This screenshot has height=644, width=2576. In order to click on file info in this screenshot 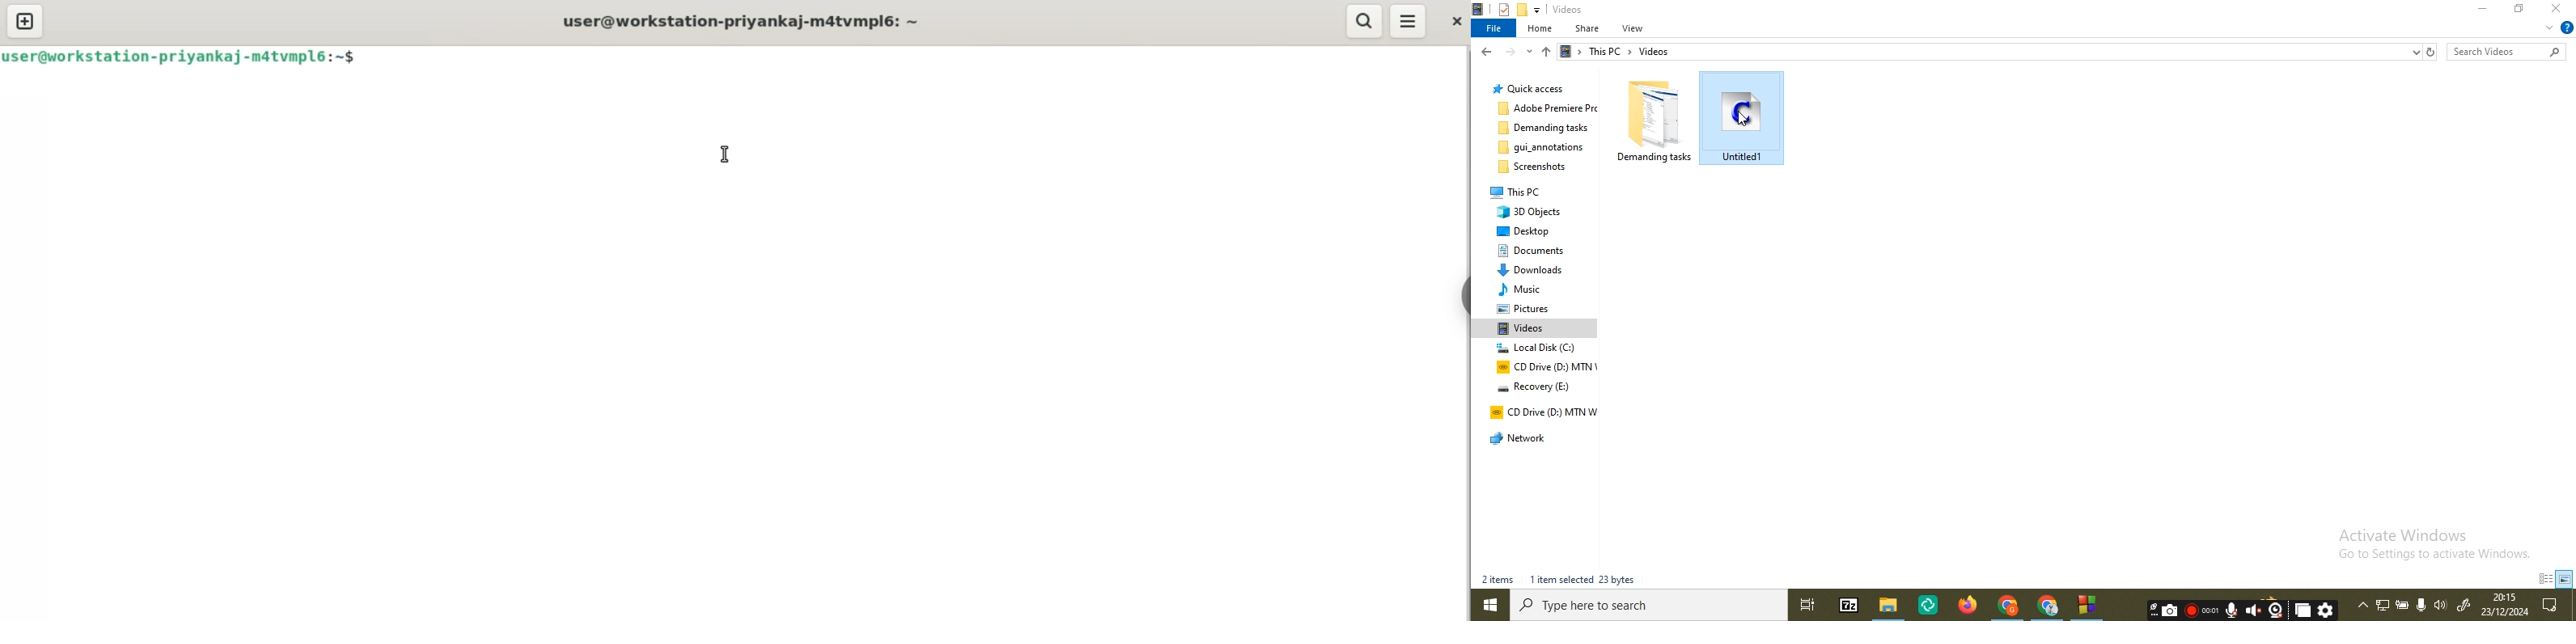, I will do `click(1556, 580)`.